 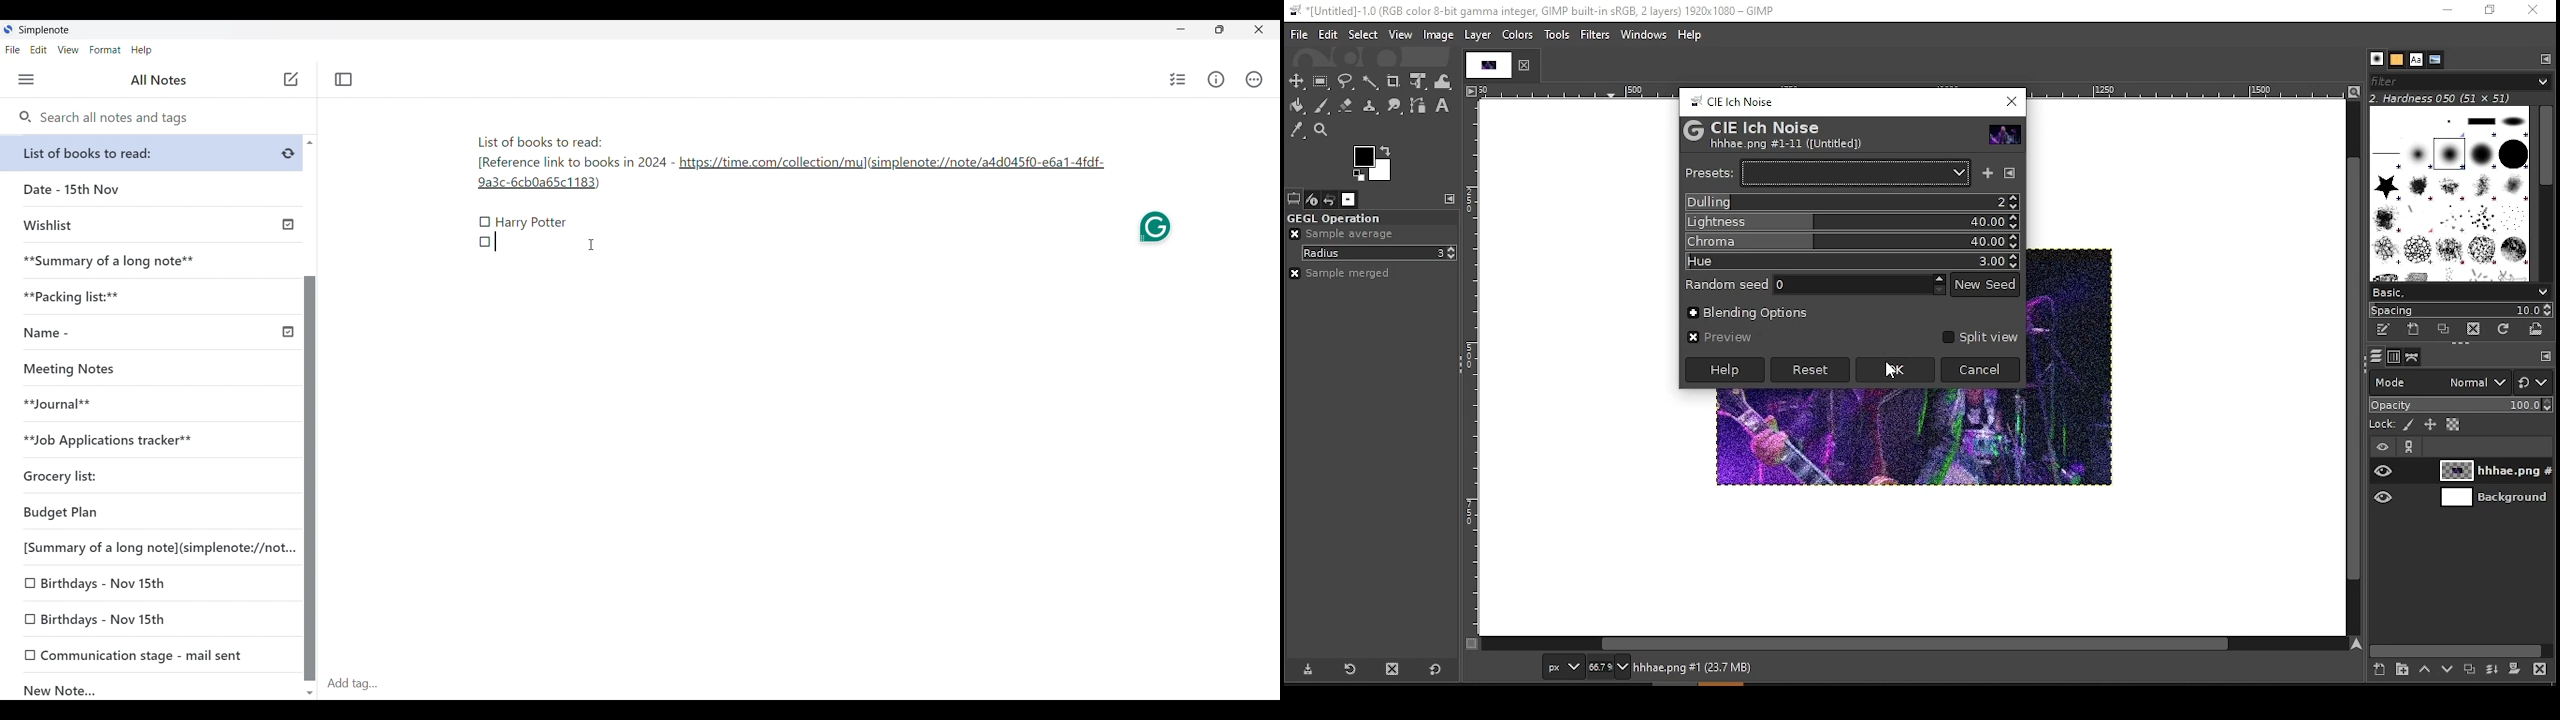 I want to click on opacity, so click(x=2459, y=405).